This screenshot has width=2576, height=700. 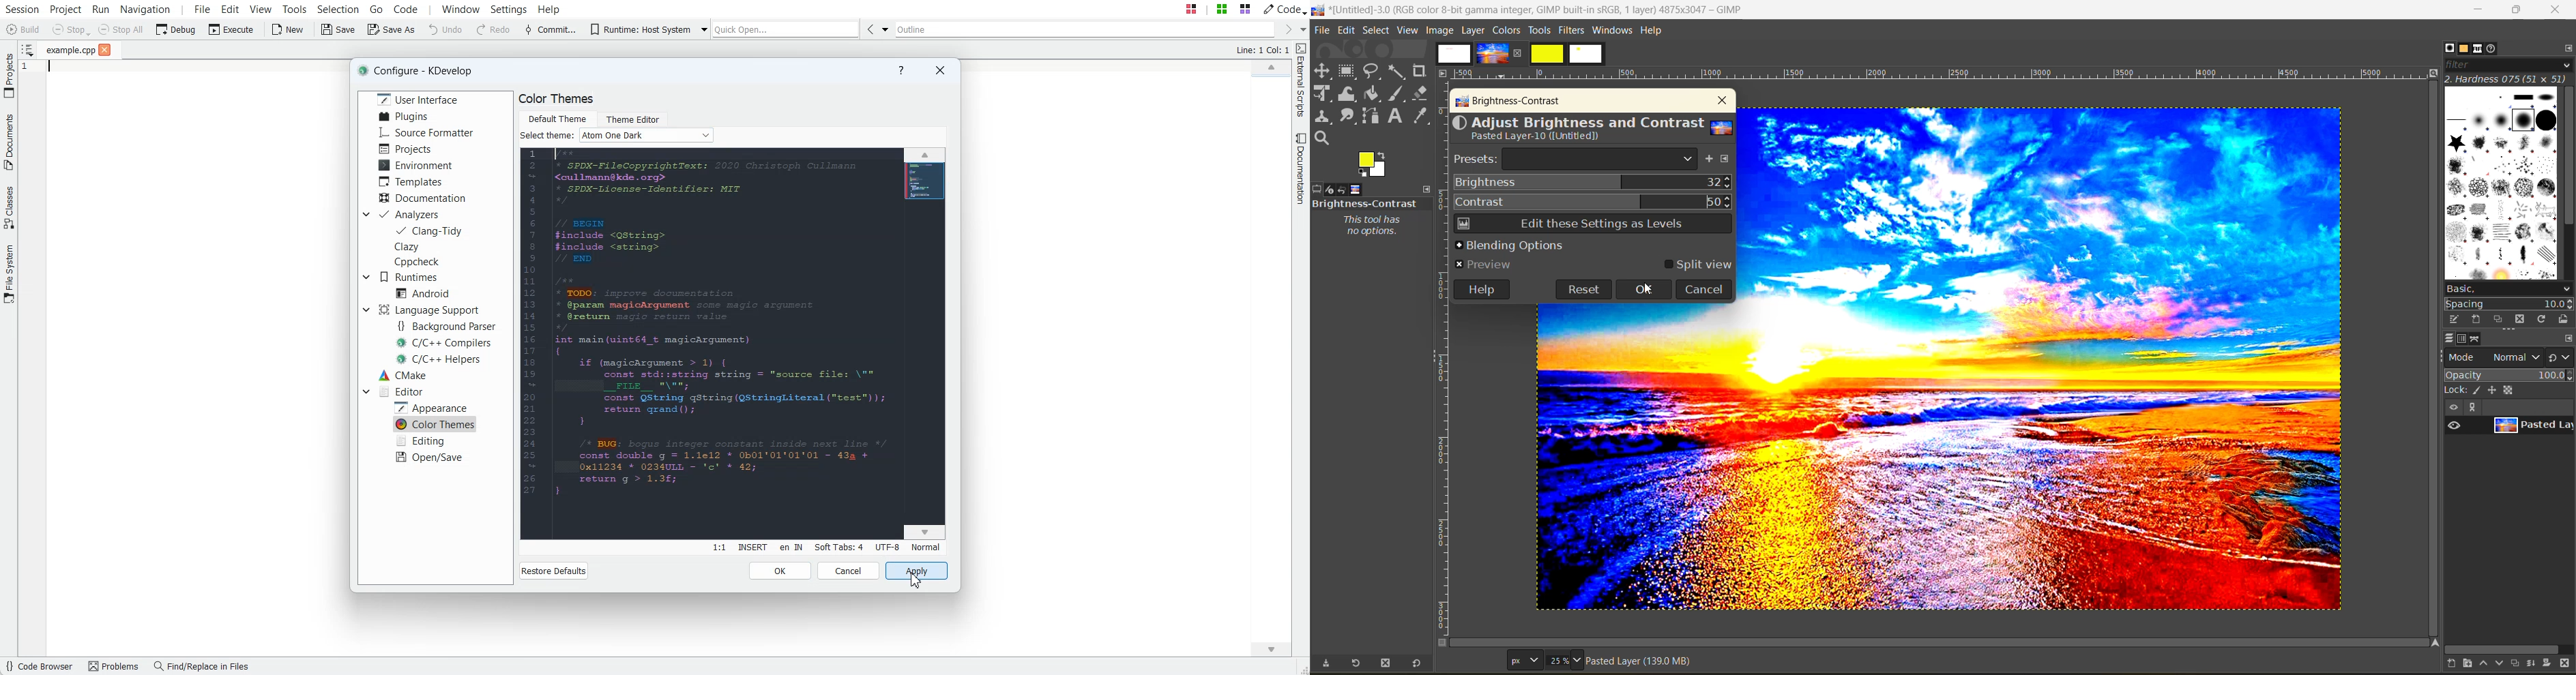 What do you see at coordinates (1270, 65) in the screenshot?
I see `Scroll up` at bounding box center [1270, 65].